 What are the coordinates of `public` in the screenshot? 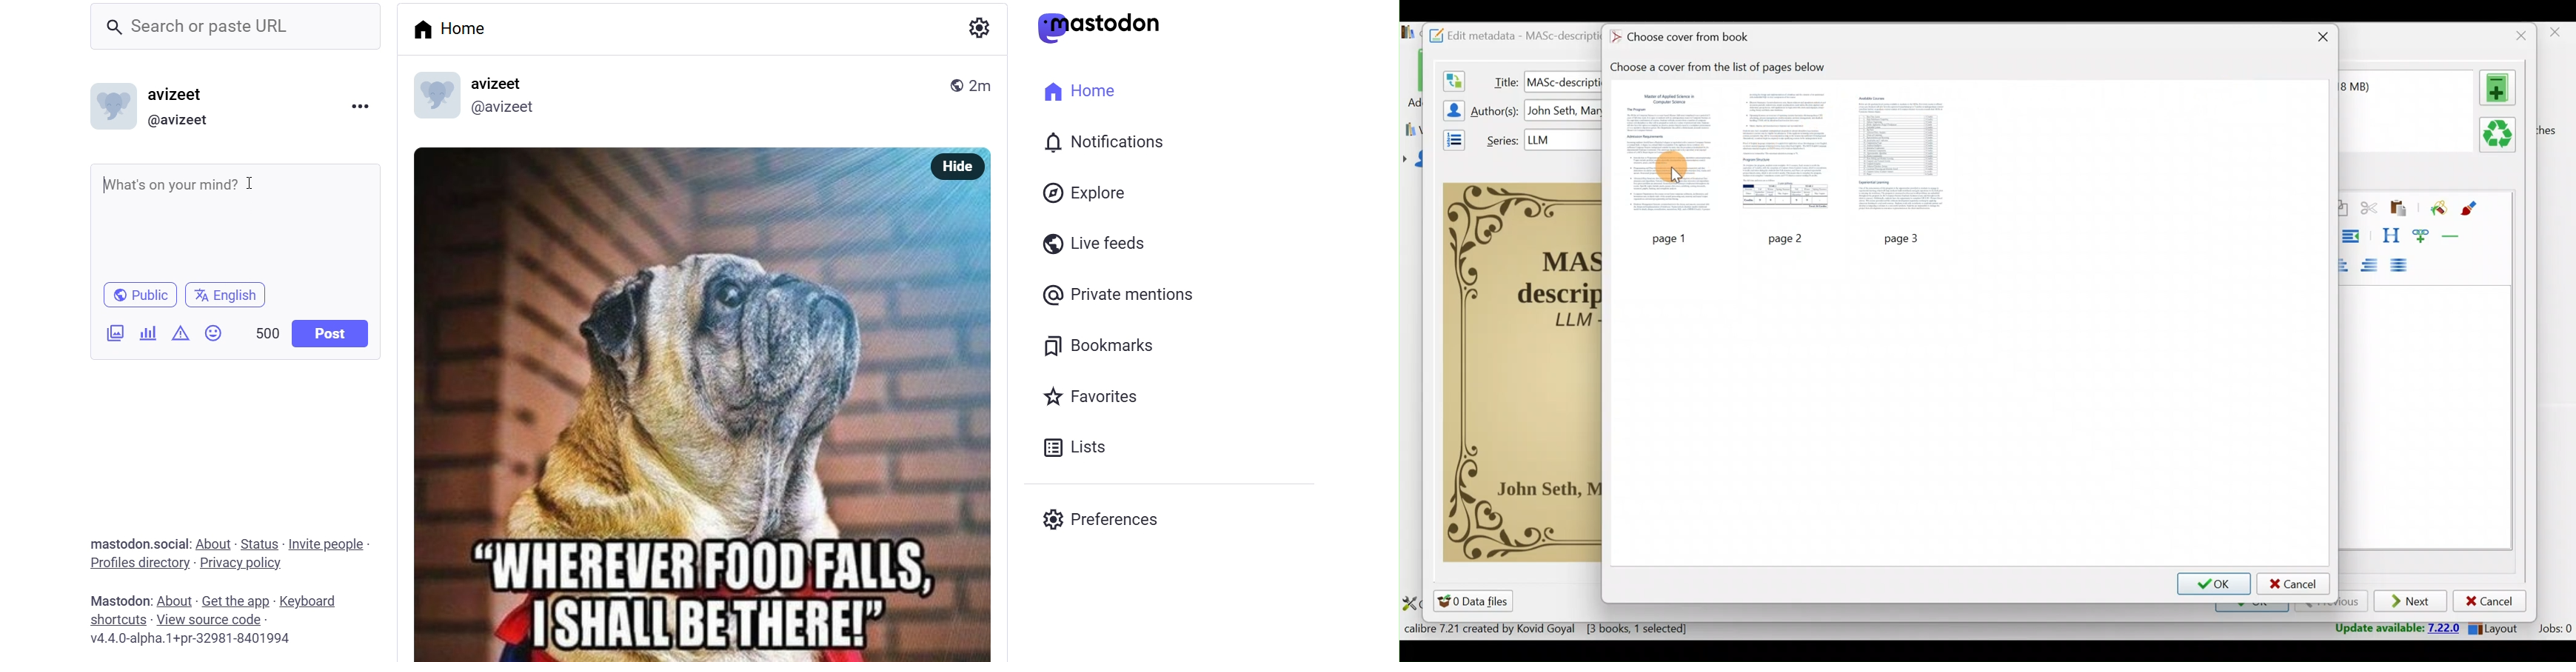 It's located at (136, 294).